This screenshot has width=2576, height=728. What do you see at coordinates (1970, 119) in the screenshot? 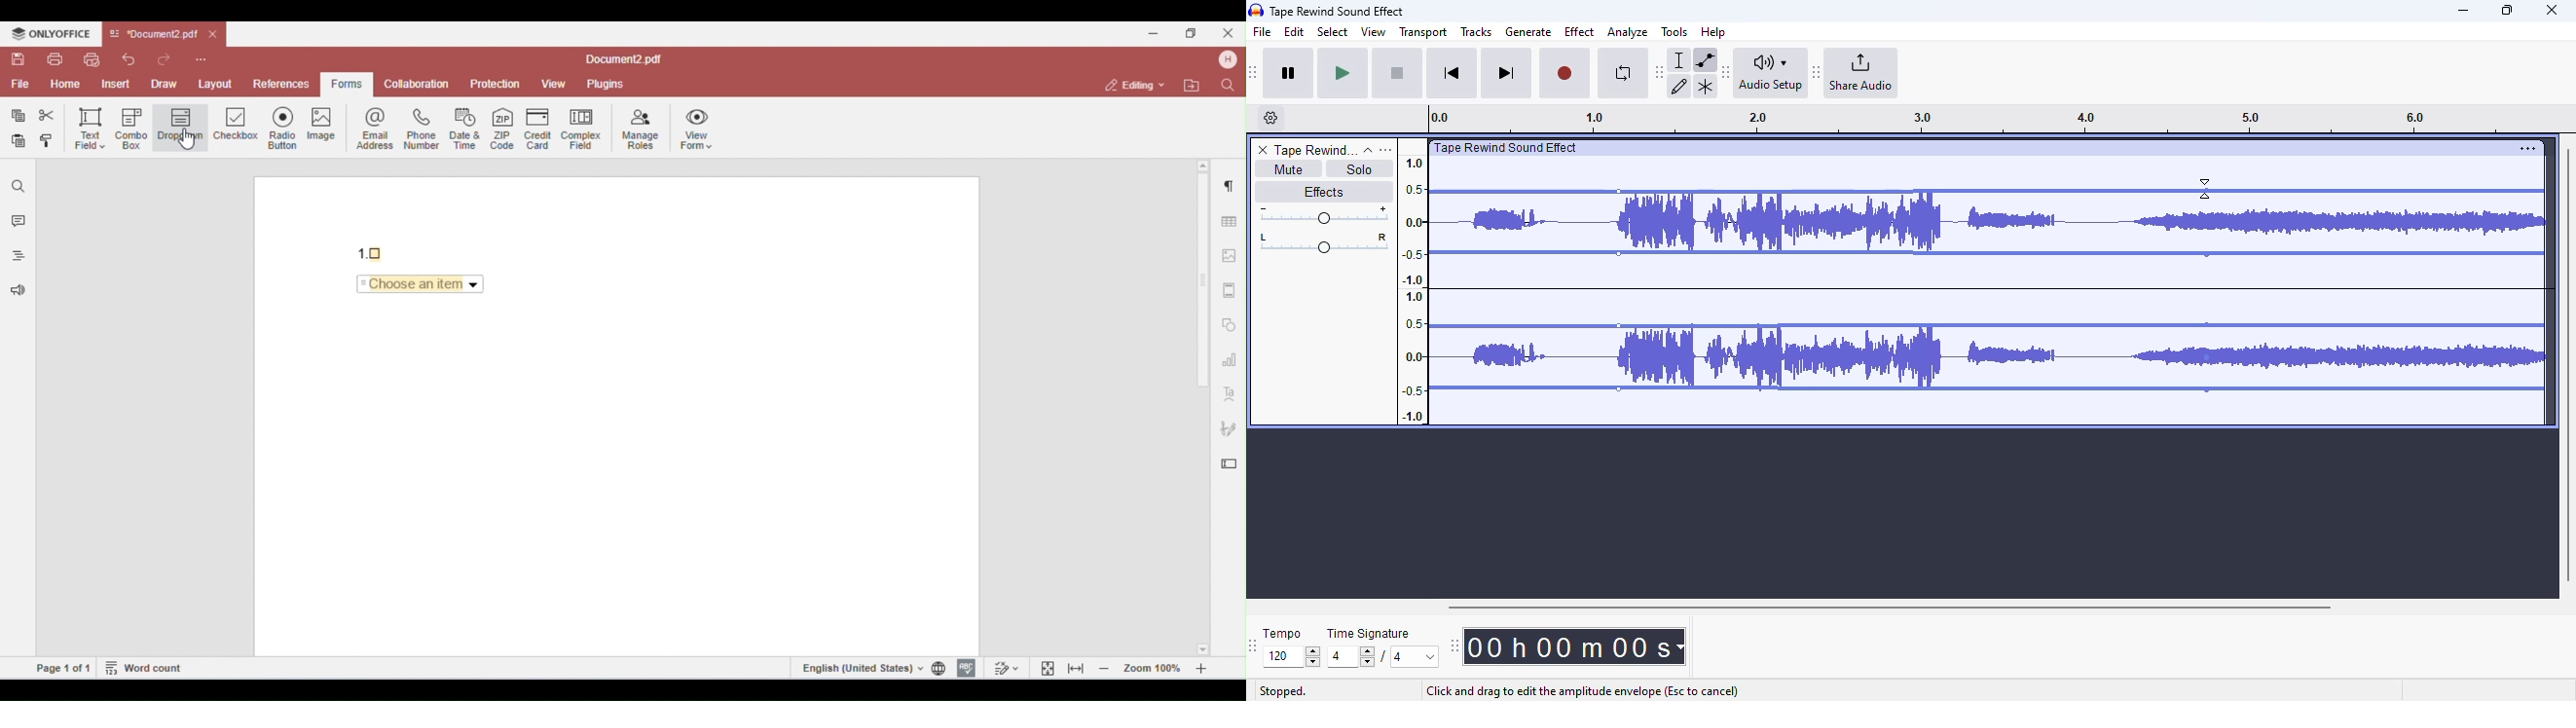
I see `Track timeline` at bounding box center [1970, 119].